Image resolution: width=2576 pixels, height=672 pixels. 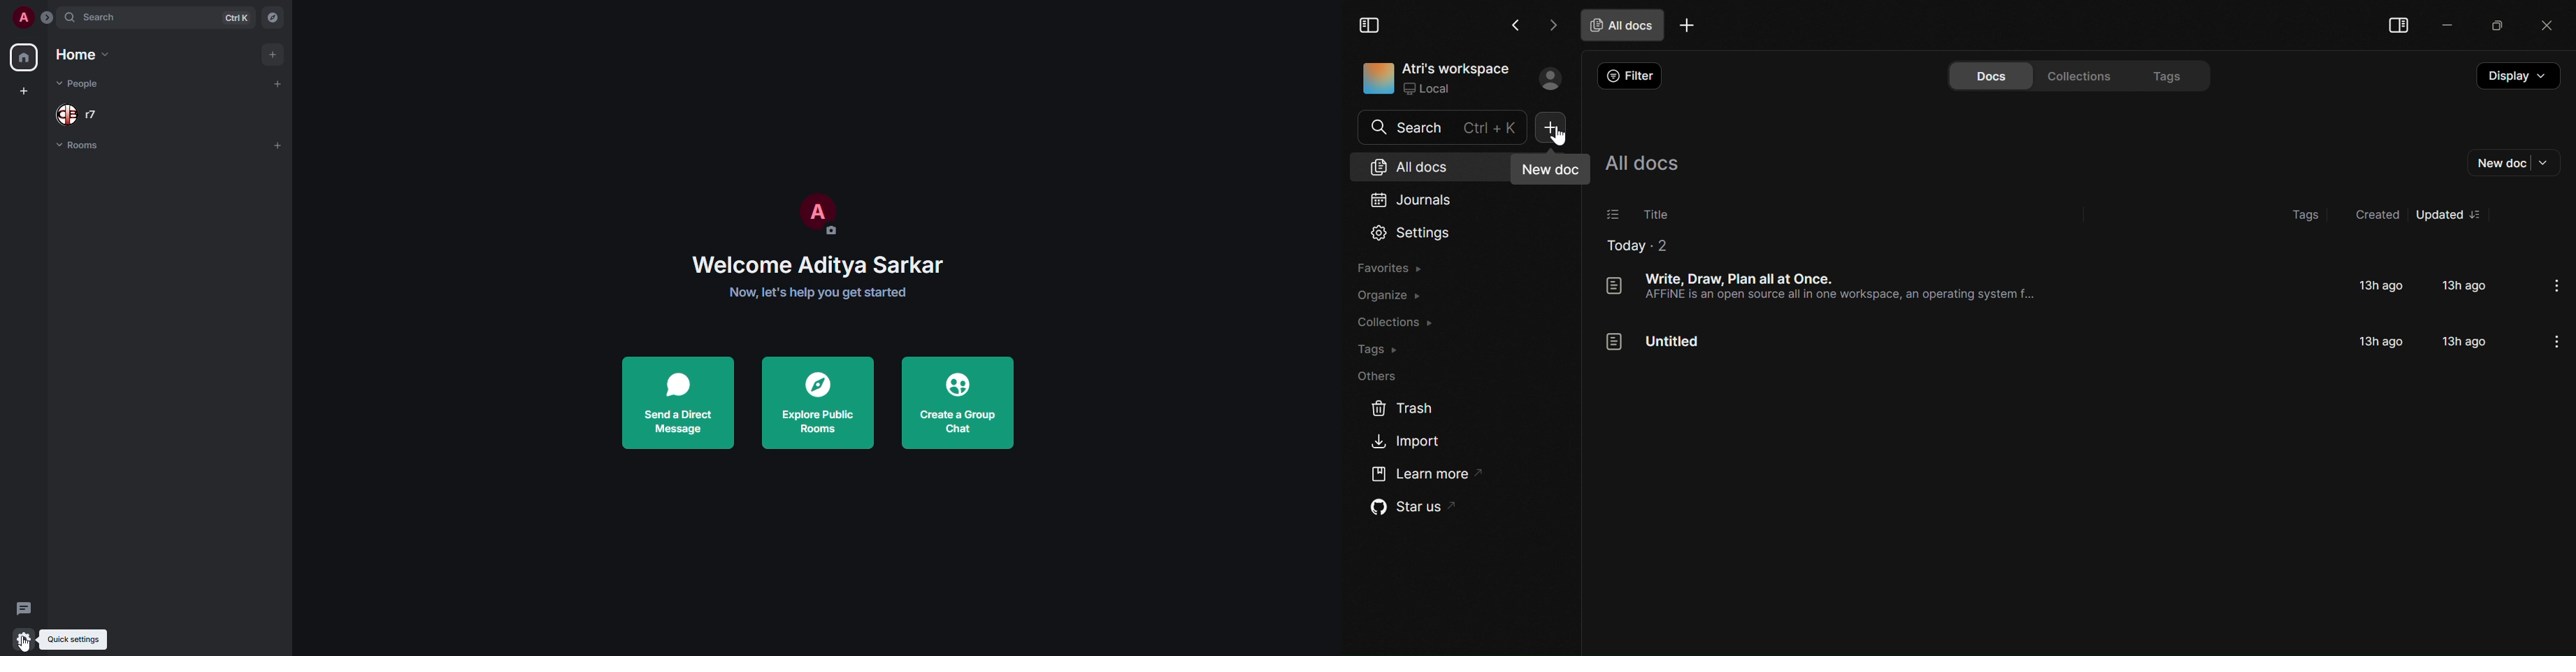 I want to click on Trash, so click(x=1397, y=410).